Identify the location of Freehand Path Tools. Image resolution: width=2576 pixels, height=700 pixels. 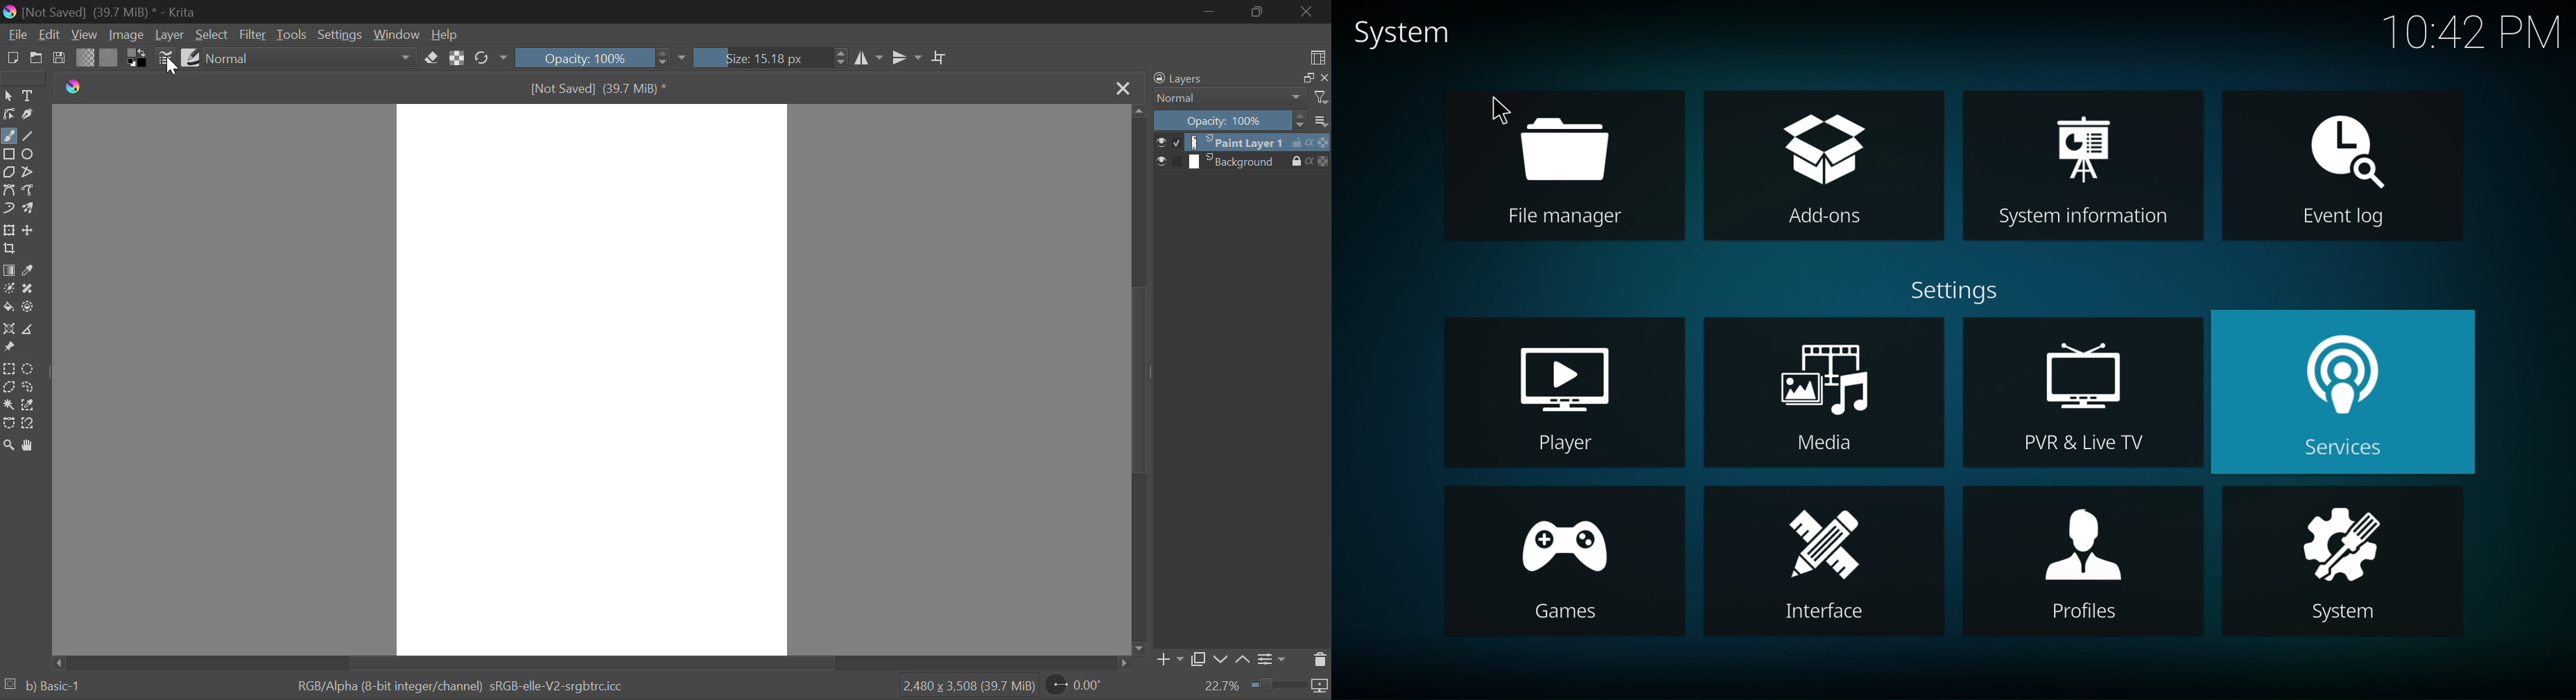
(33, 189).